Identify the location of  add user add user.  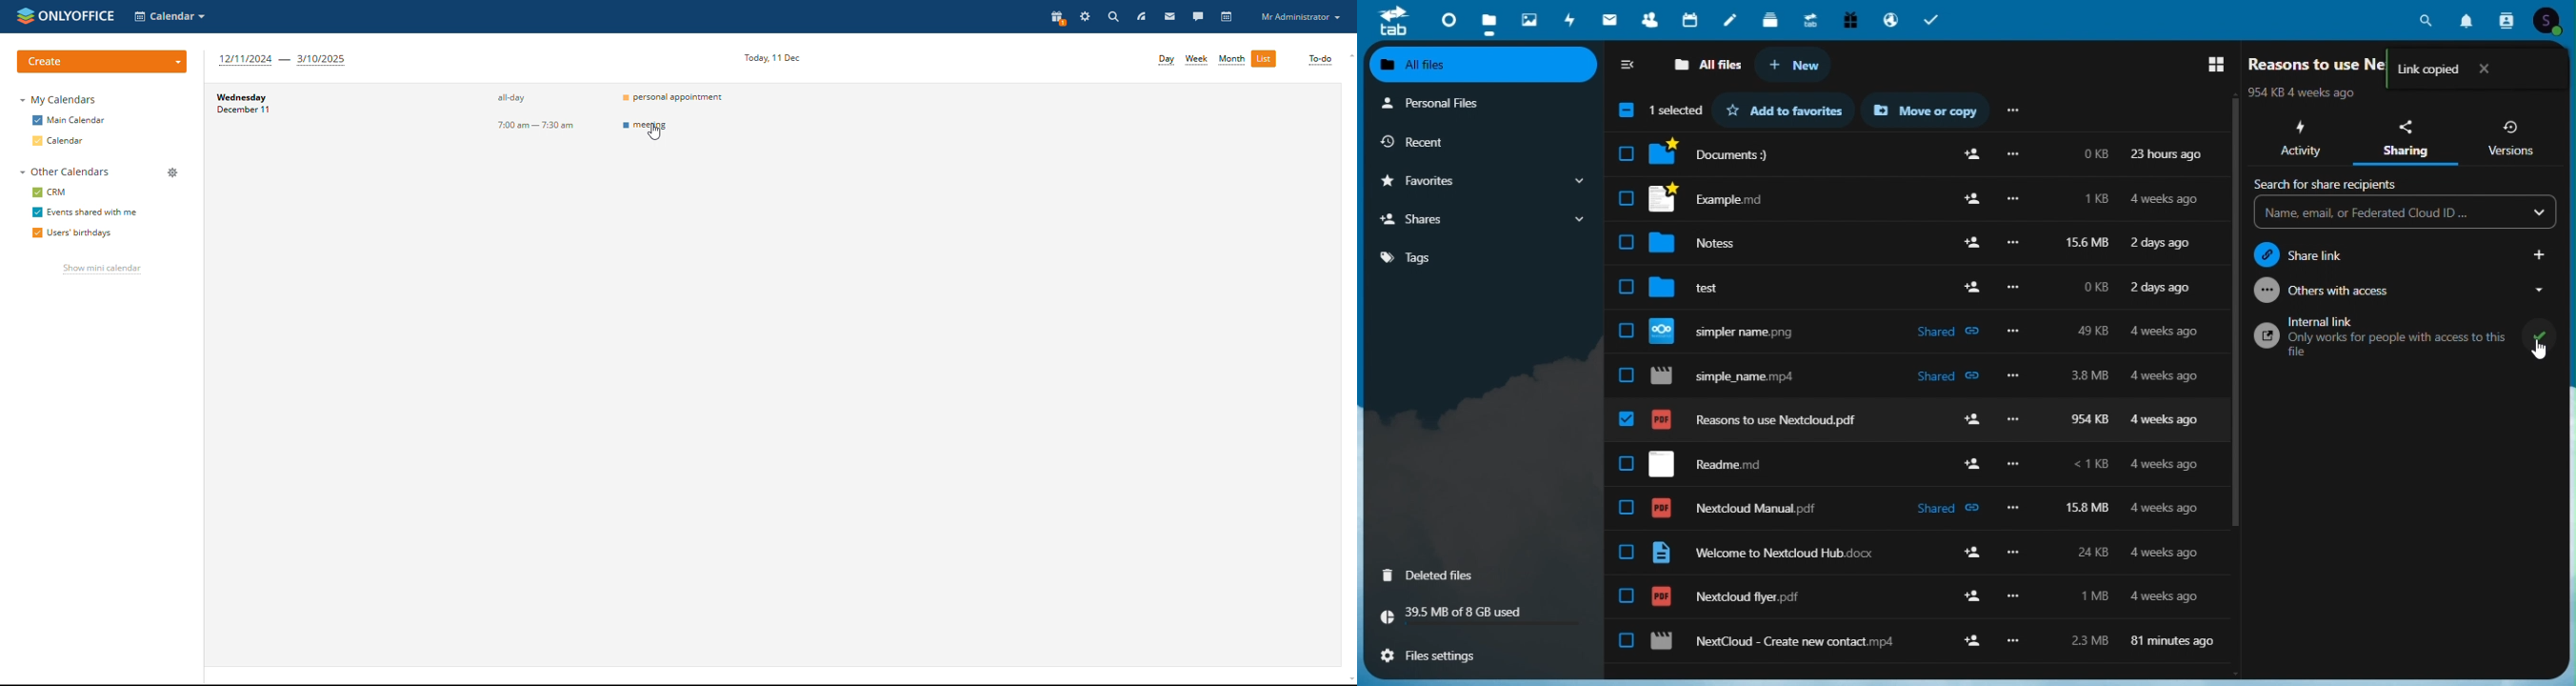
(1972, 460).